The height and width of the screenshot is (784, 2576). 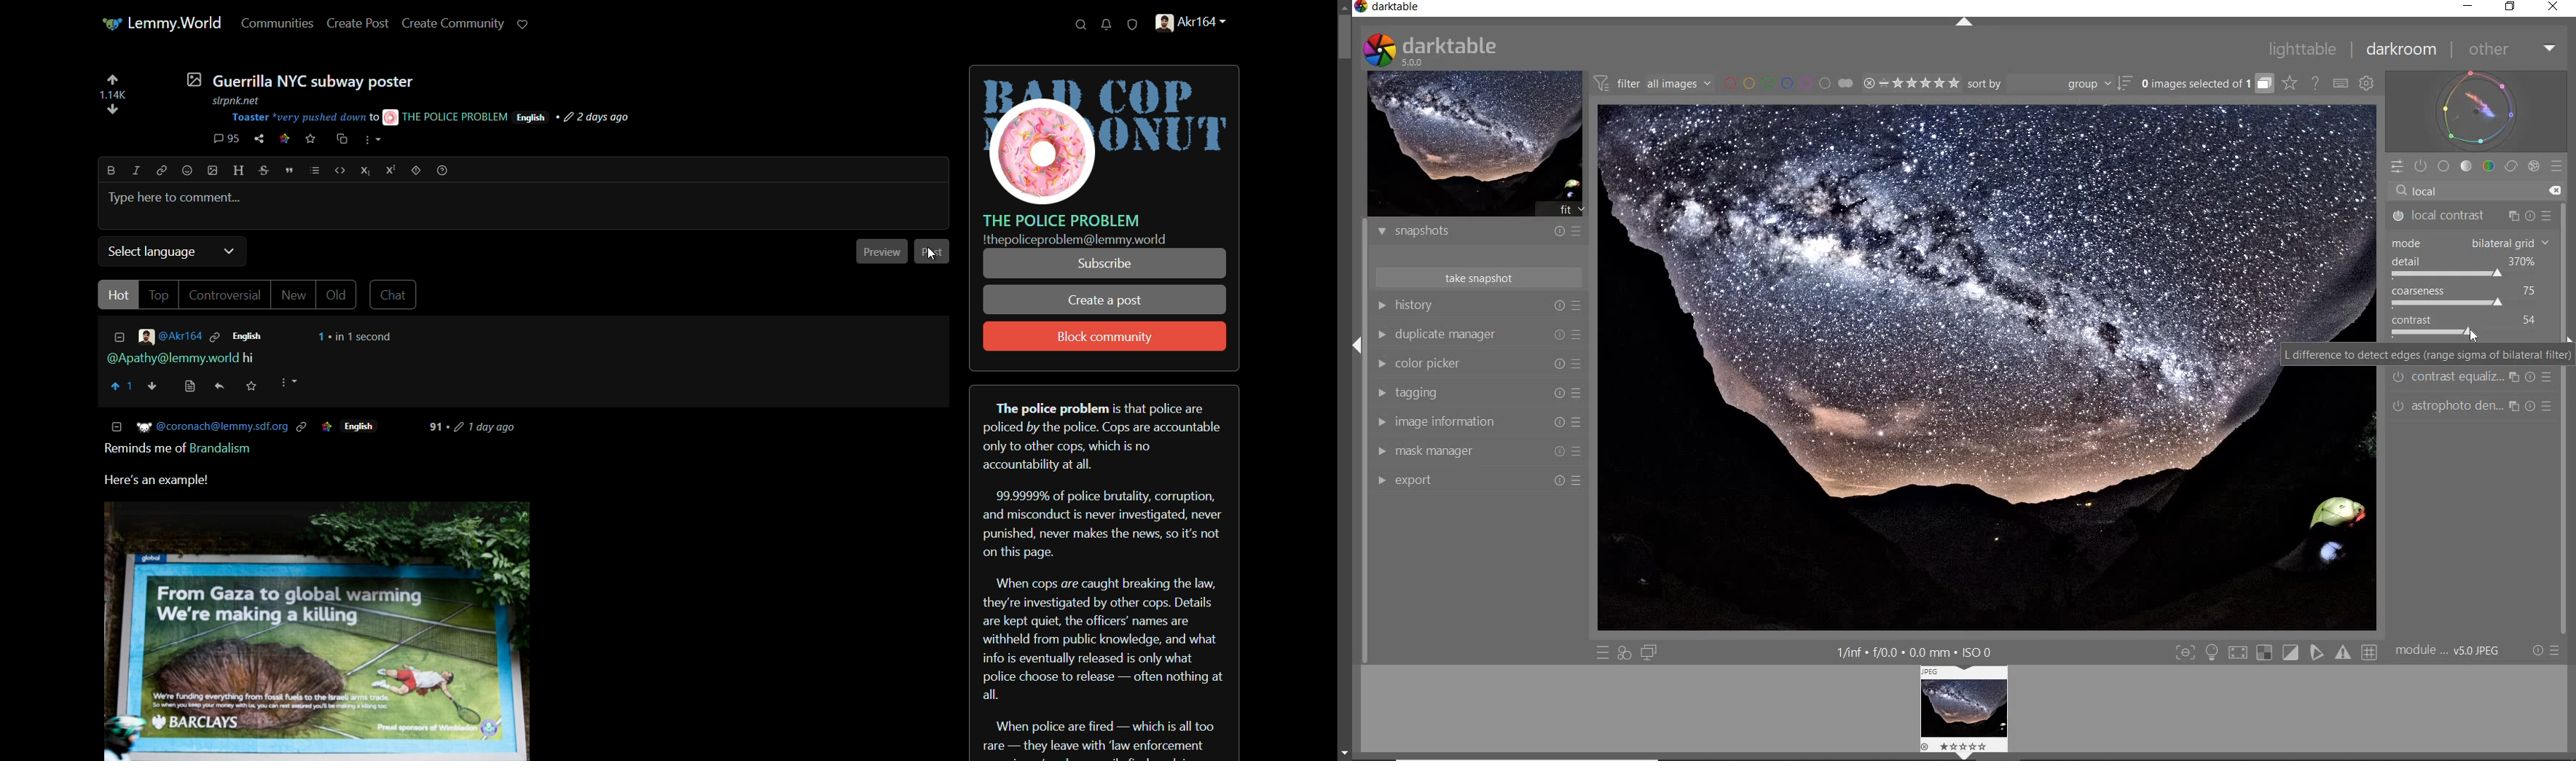 What do you see at coordinates (1437, 448) in the screenshot?
I see `mask manager` at bounding box center [1437, 448].